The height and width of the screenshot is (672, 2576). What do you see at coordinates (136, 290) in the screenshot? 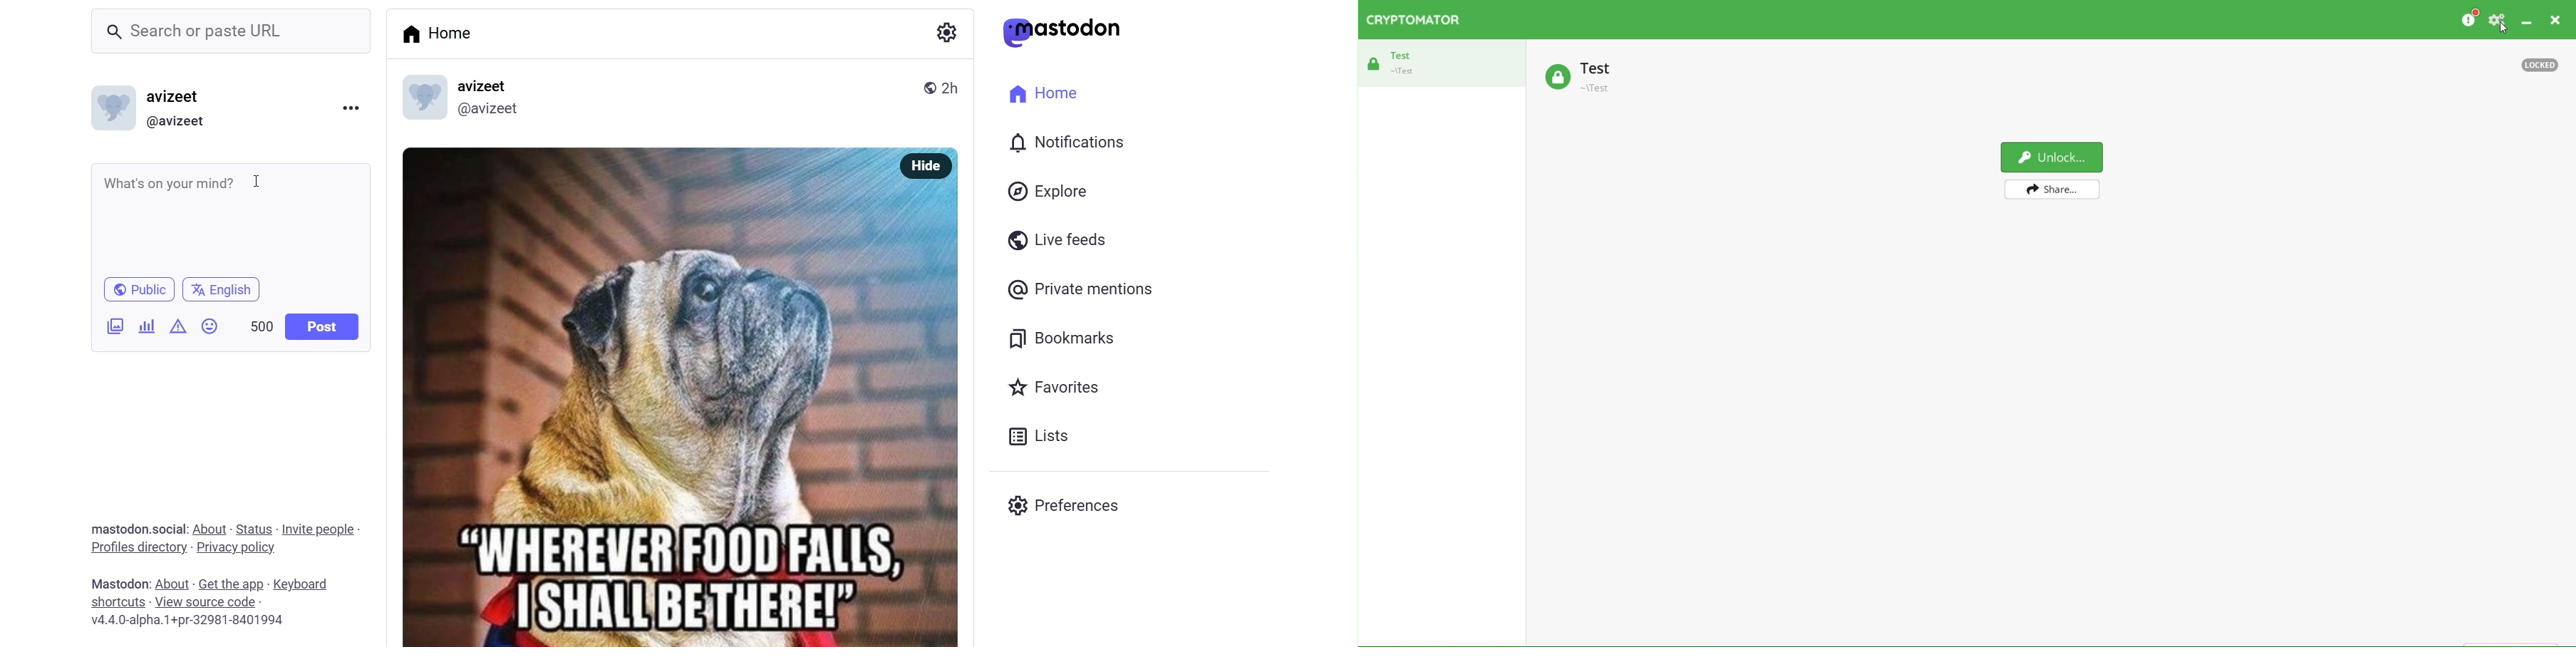
I see `public` at bounding box center [136, 290].